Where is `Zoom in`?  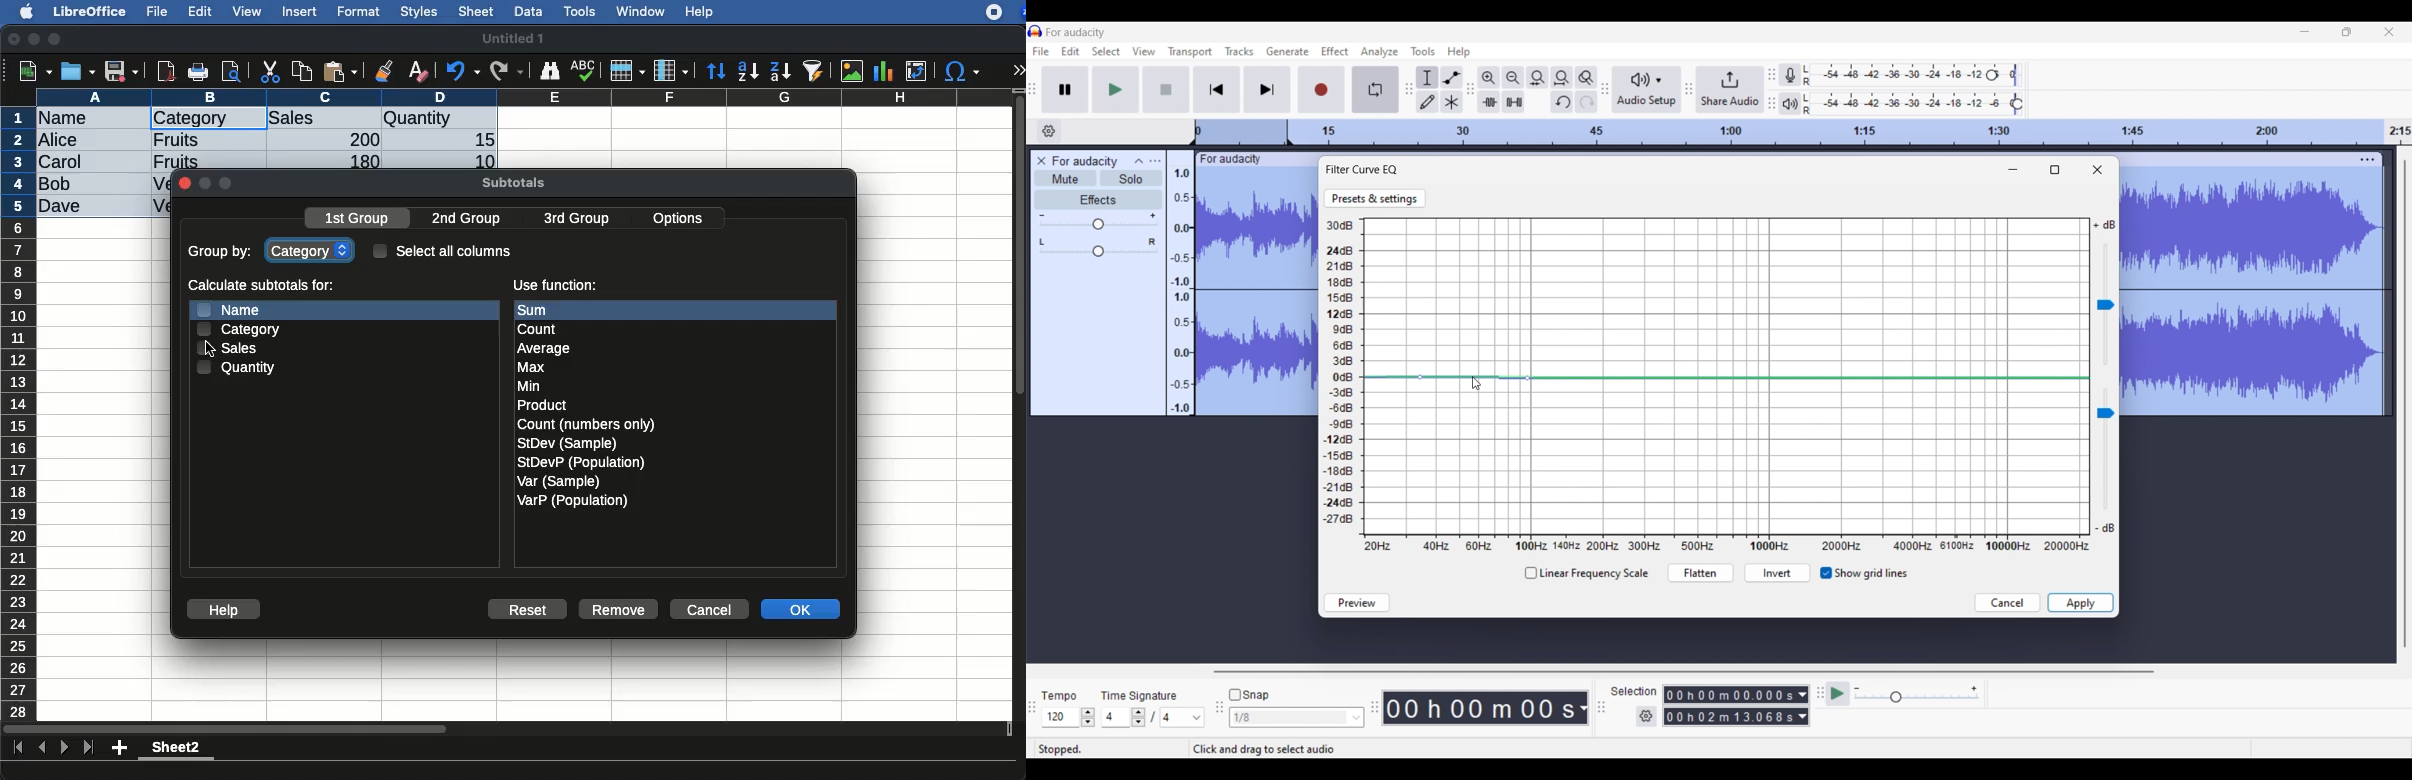 Zoom in is located at coordinates (1489, 77).